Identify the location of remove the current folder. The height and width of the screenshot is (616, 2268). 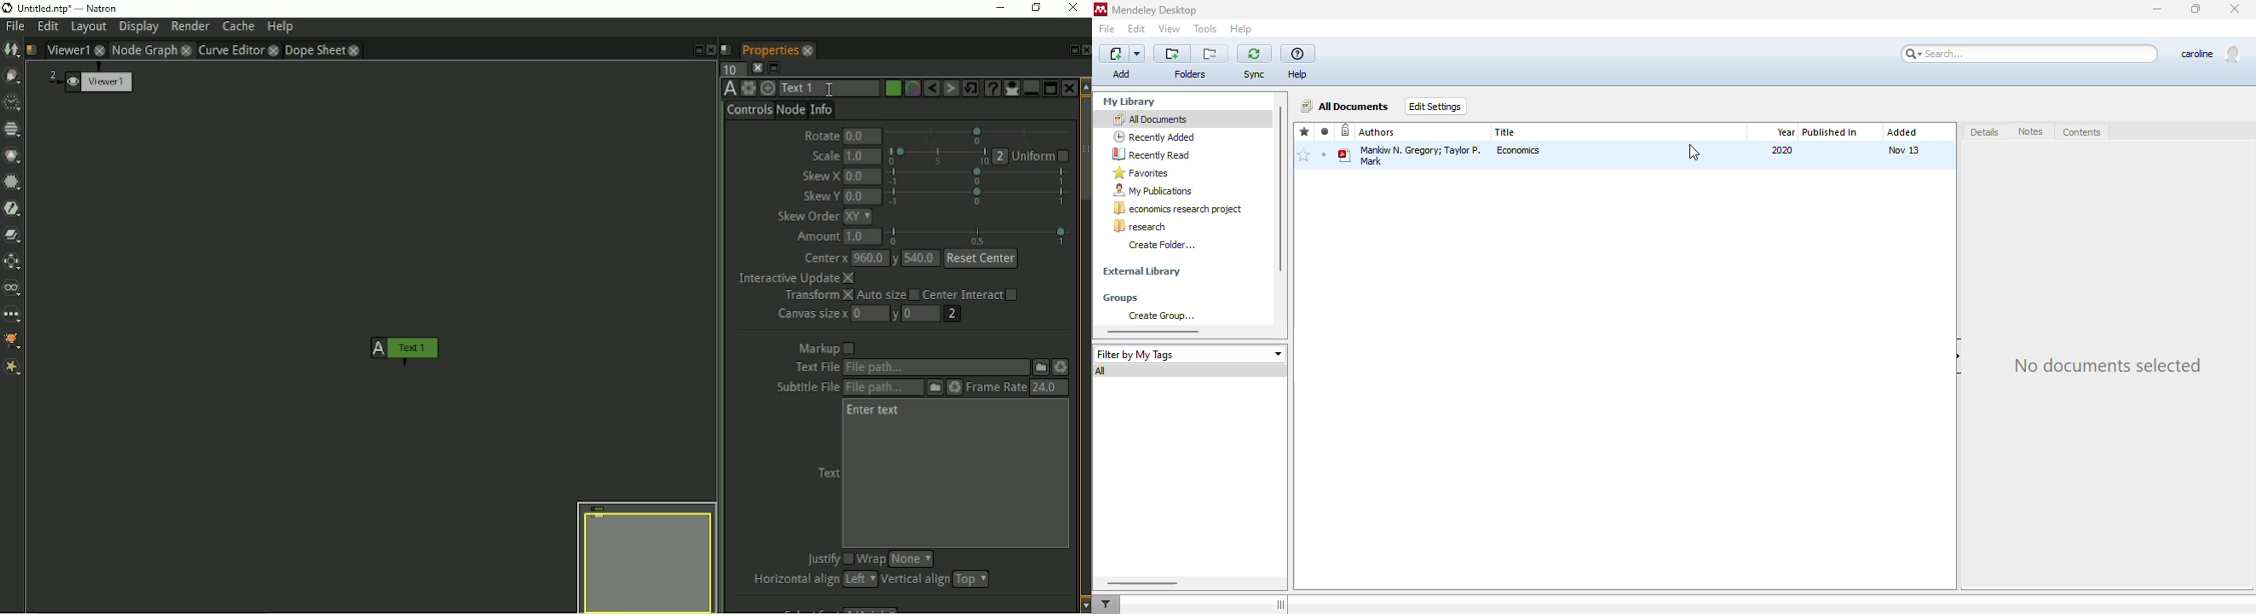
(1211, 54).